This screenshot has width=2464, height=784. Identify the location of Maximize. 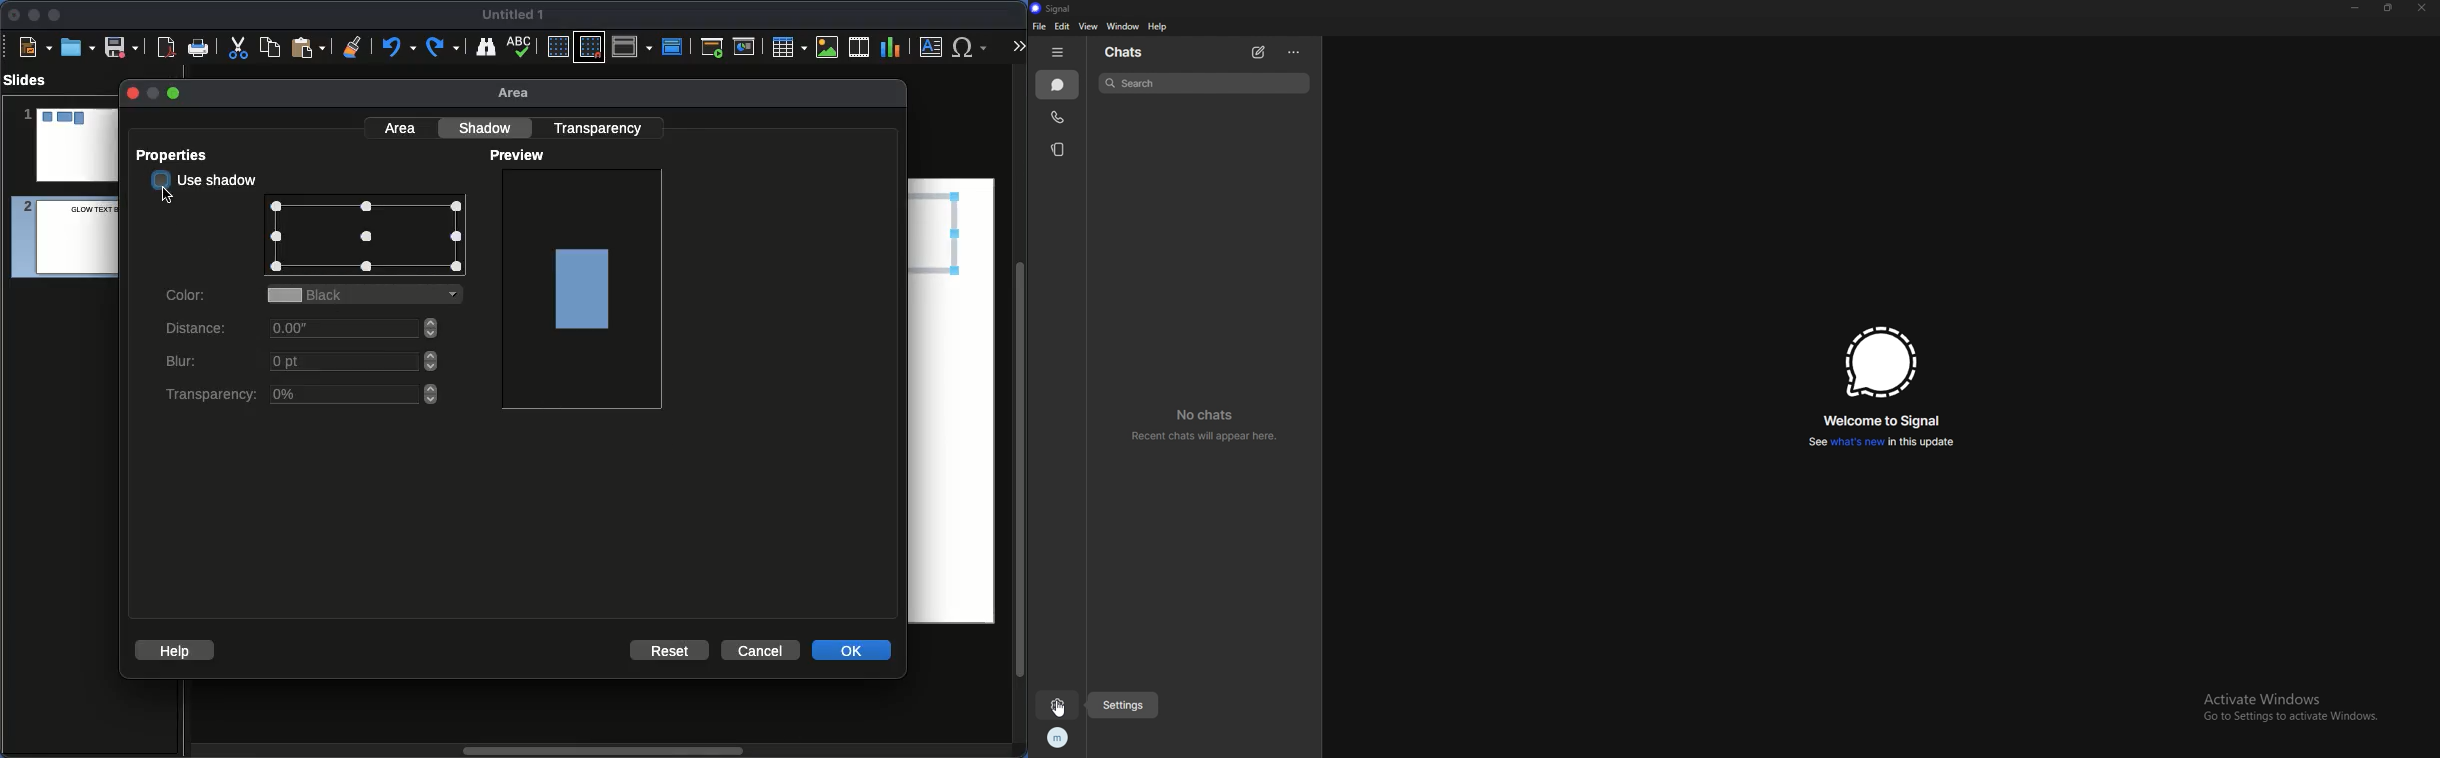
(55, 17).